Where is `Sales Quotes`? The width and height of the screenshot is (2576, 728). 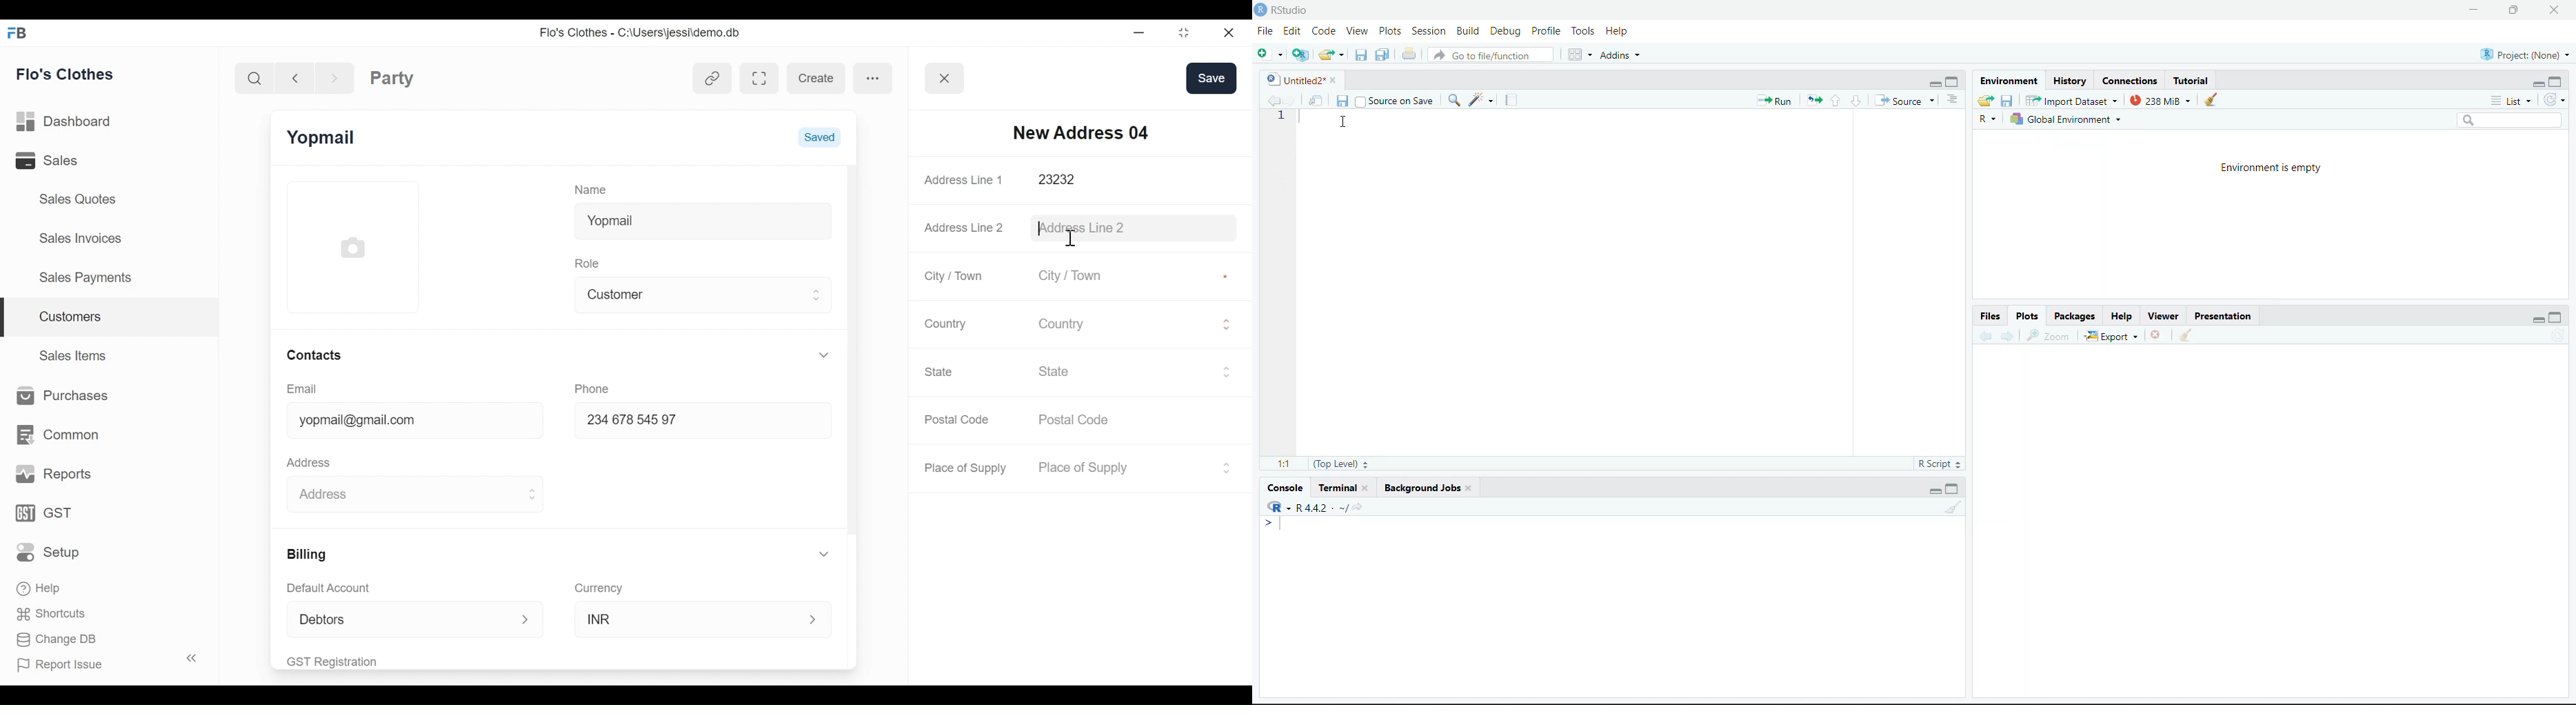 Sales Quotes is located at coordinates (79, 199).